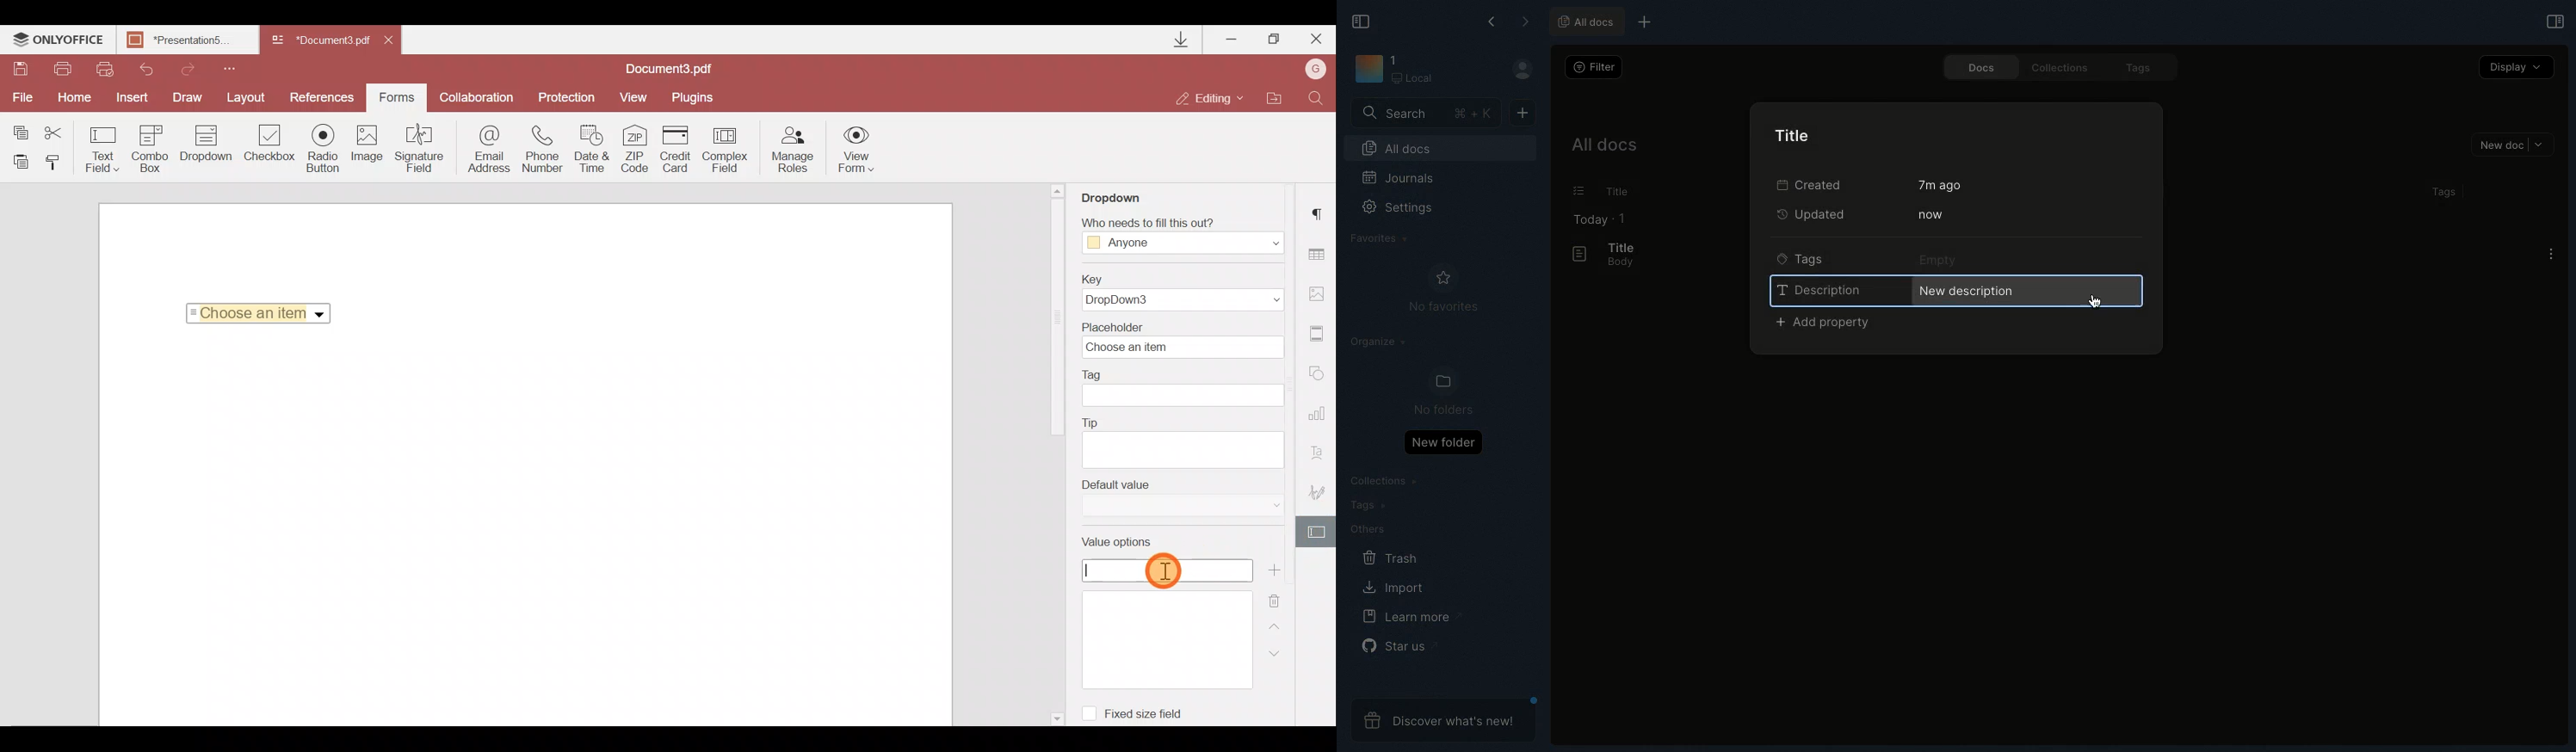 This screenshot has height=756, width=2576. I want to click on Placeholder, so click(1180, 340).